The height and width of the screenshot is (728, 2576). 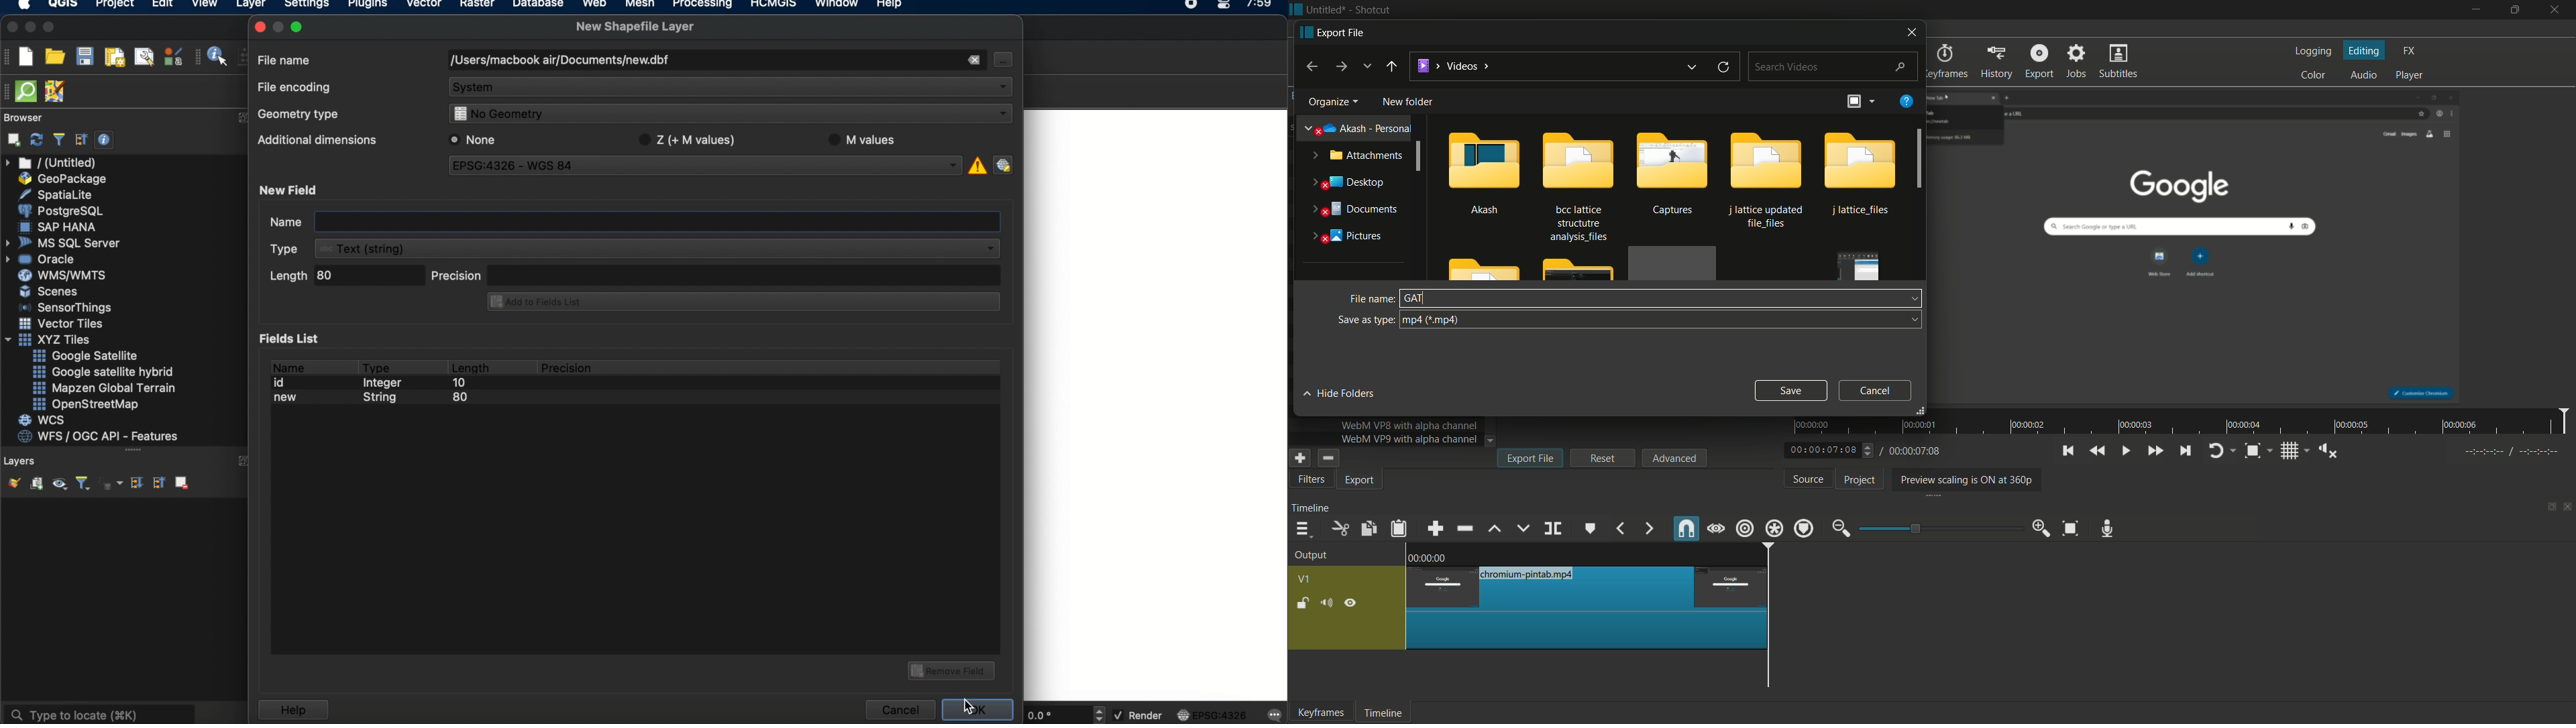 I want to click on refresh, so click(x=1723, y=68).